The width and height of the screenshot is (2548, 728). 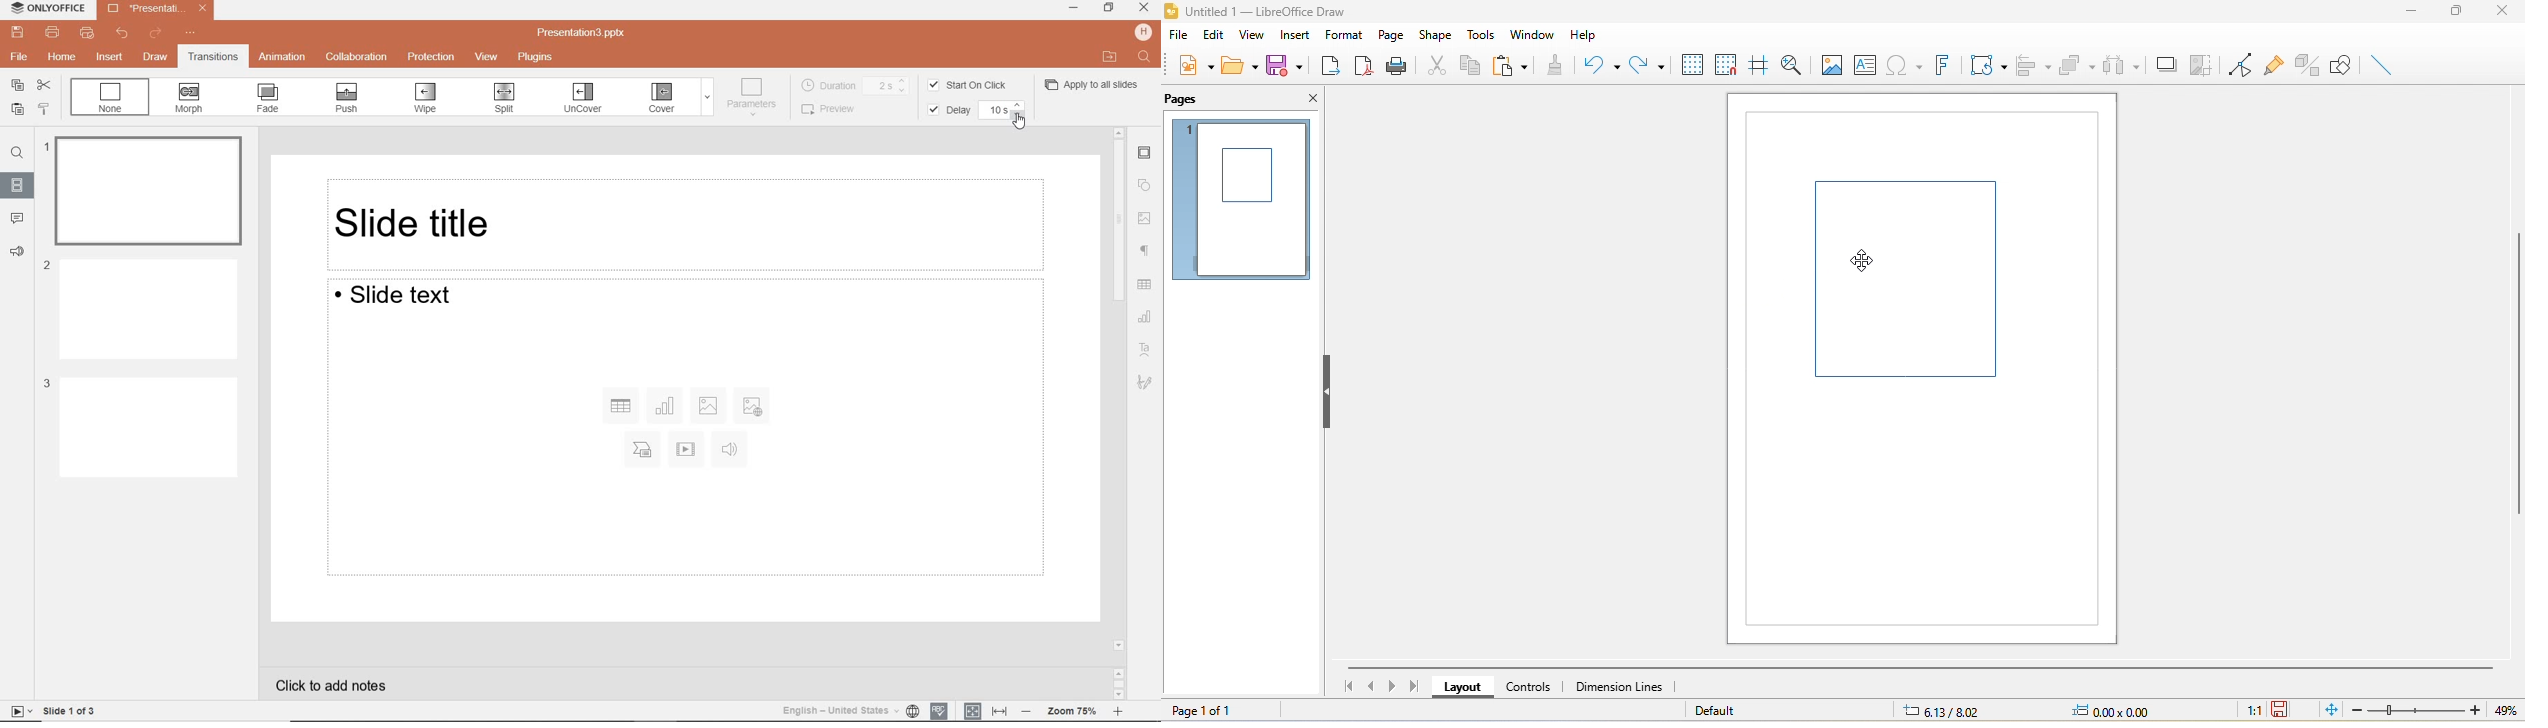 I want to click on select at least three object to distribute, so click(x=2123, y=66).